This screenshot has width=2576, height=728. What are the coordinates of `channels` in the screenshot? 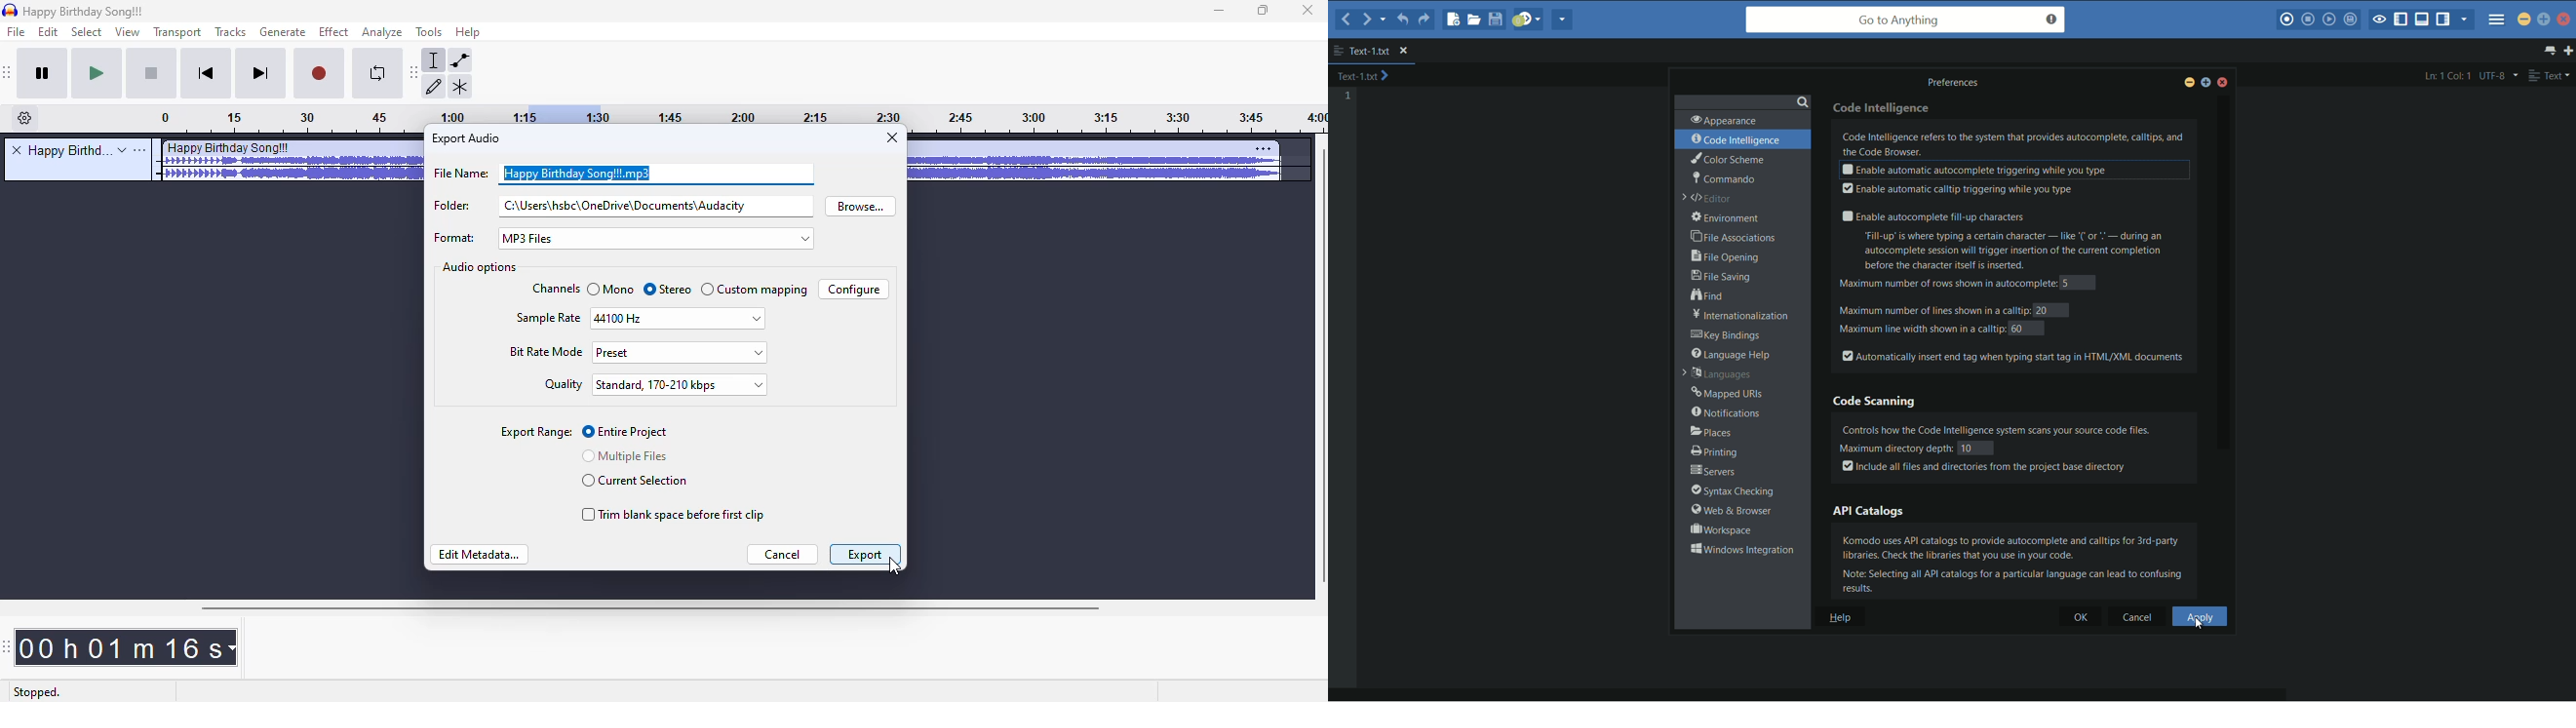 It's located at (555, 289).